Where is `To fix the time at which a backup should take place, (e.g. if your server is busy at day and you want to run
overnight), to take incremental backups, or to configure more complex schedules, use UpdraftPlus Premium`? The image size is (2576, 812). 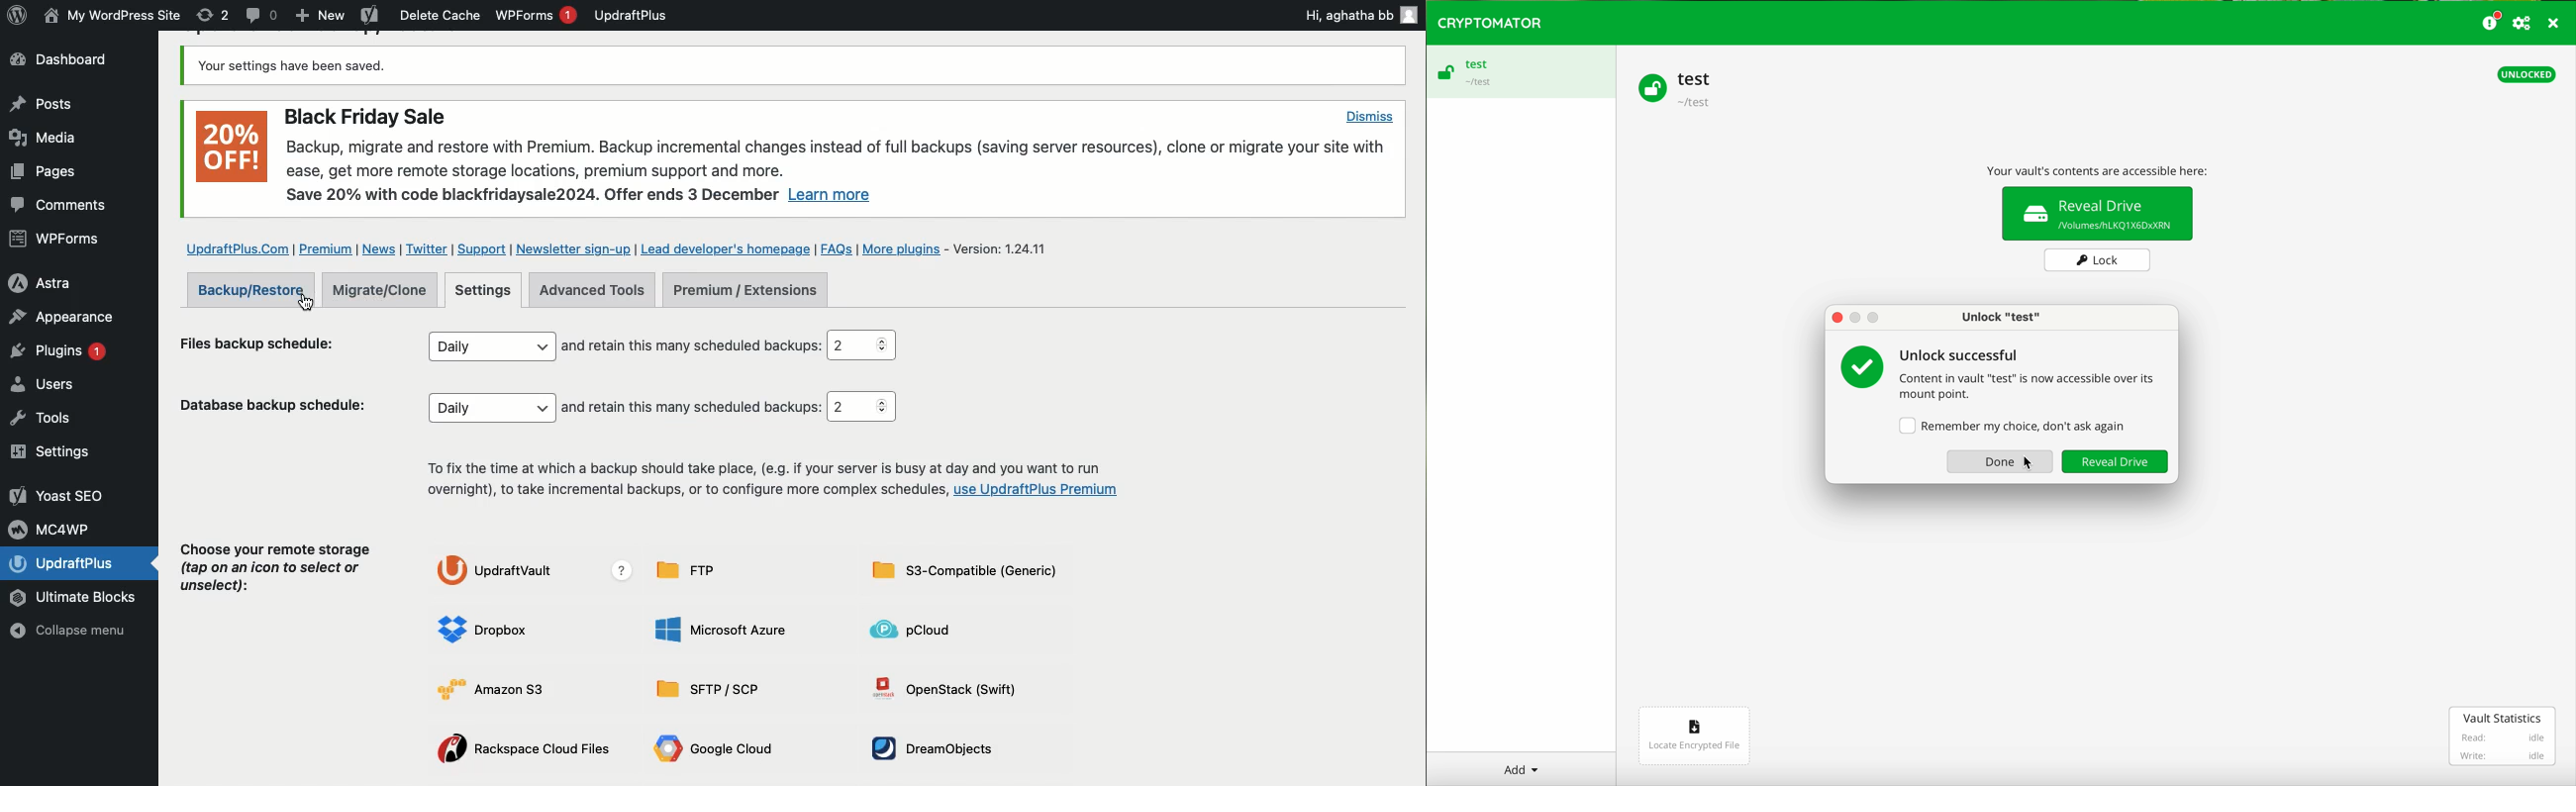 To fix the time at which a backup should take place, (e.g. if your server is busy at day and you want to run
overnight), to take incremental backups, or to configure more complex schedules, use UpdraftPlus Premium is located at coordinates (770, 482).